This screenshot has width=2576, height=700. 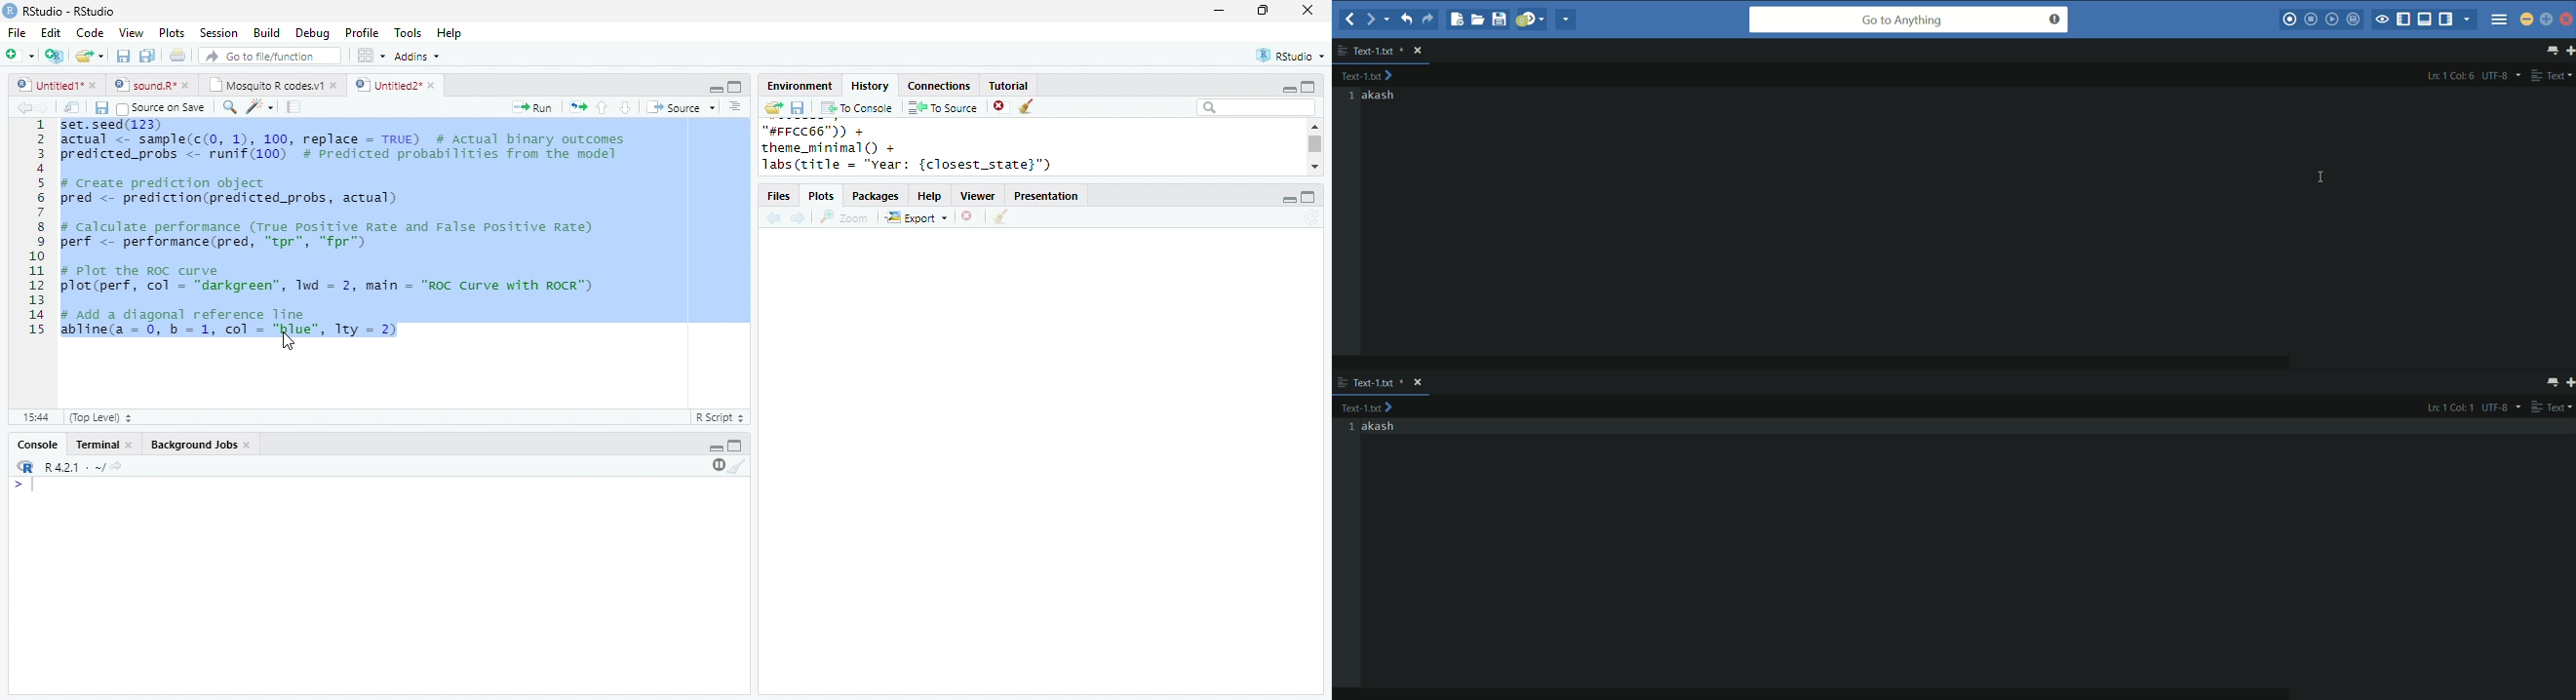 What do you see at coordinates (1288, 200) in the screenshot?
I see `minimize` at bounding box center [1288, 200].